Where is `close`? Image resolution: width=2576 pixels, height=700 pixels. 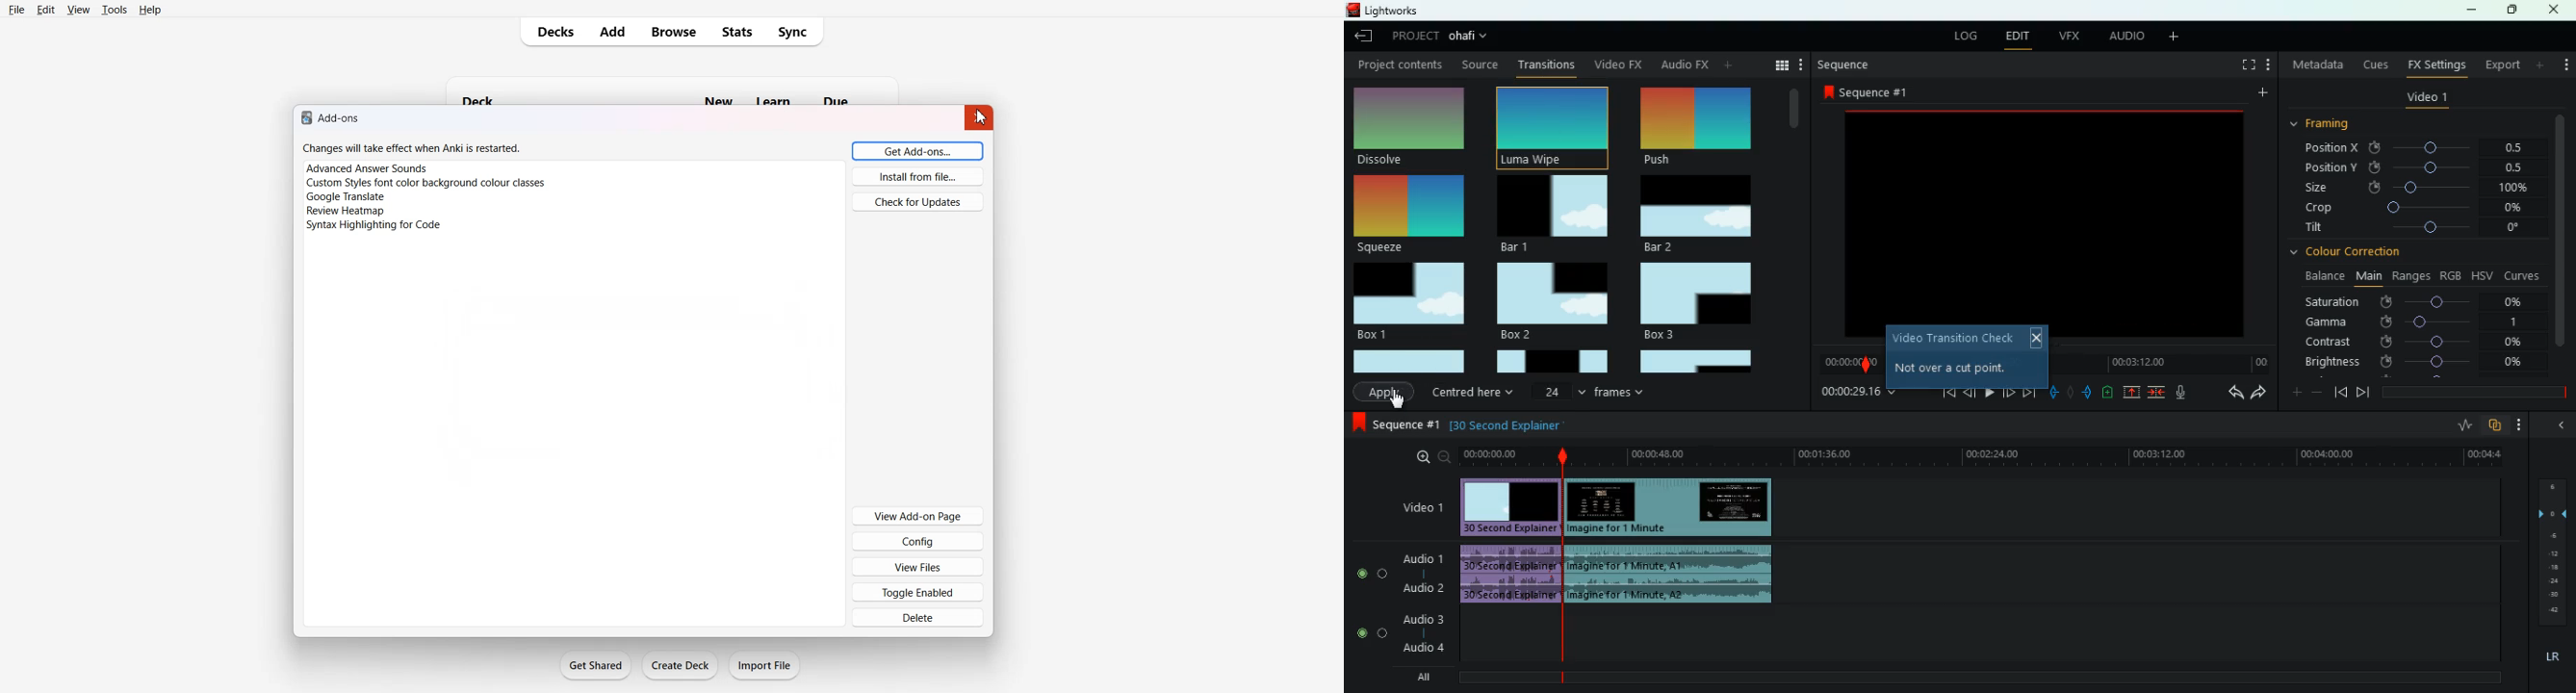 close is located at coordinates (2037, 338).